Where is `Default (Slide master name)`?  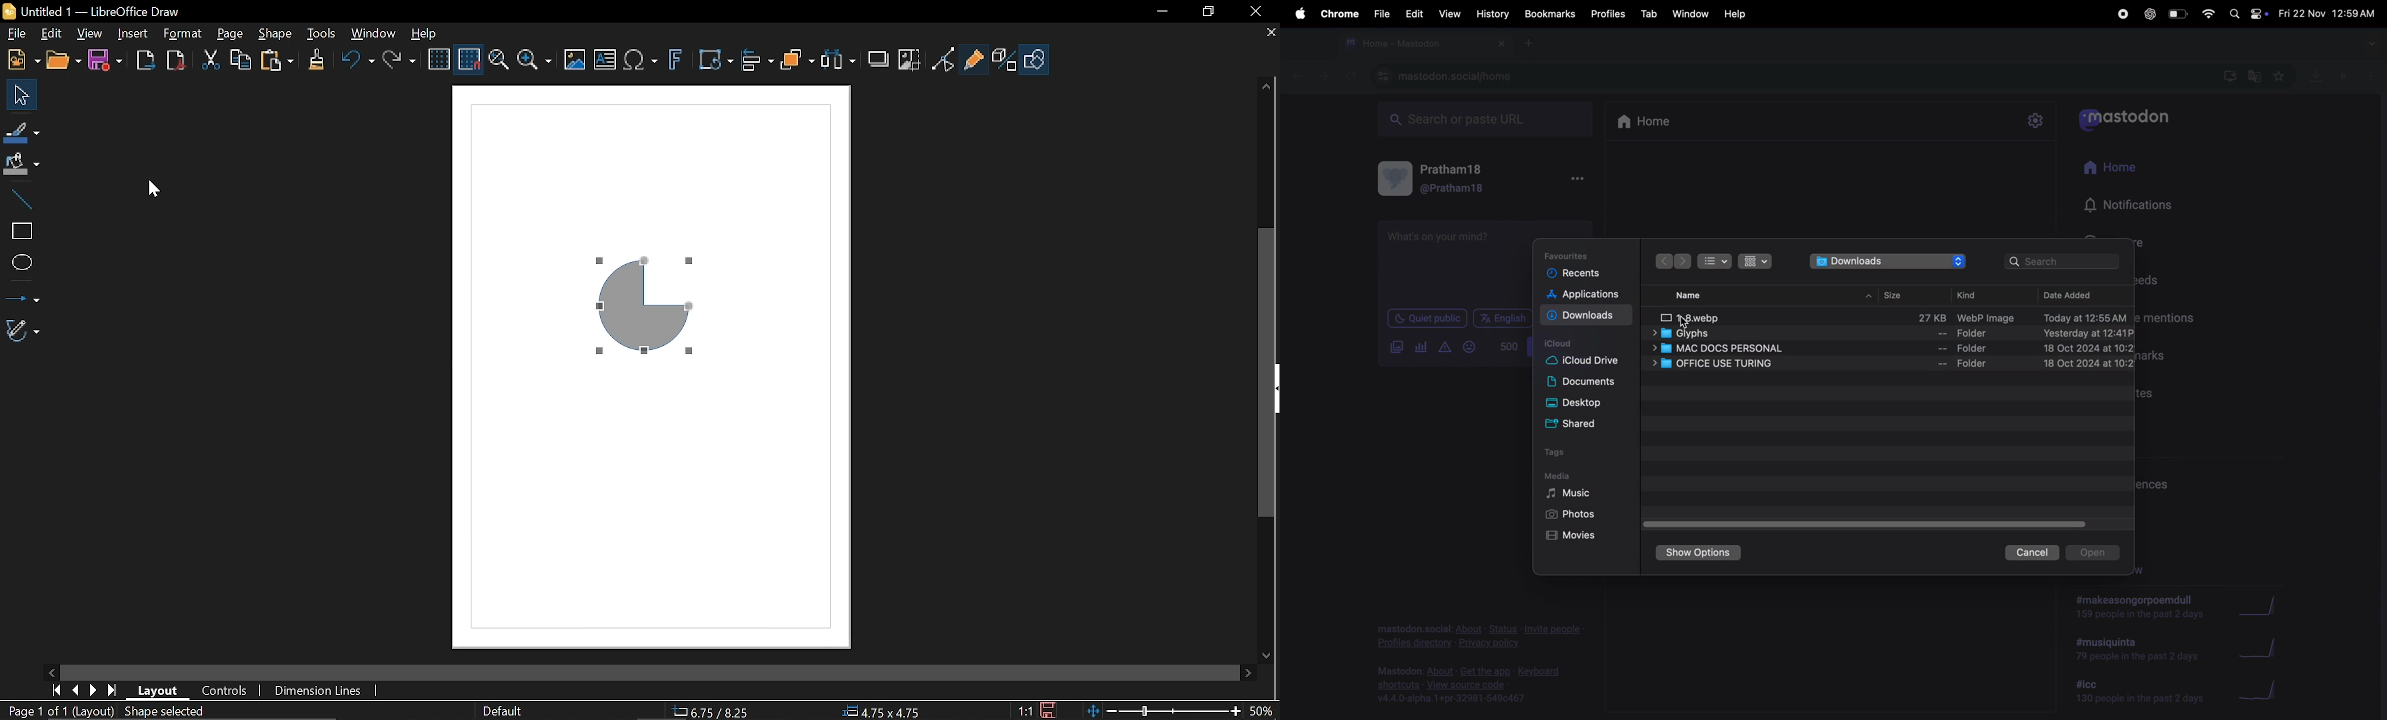 Default (Slide master name) is located at coordinates (506, 711).